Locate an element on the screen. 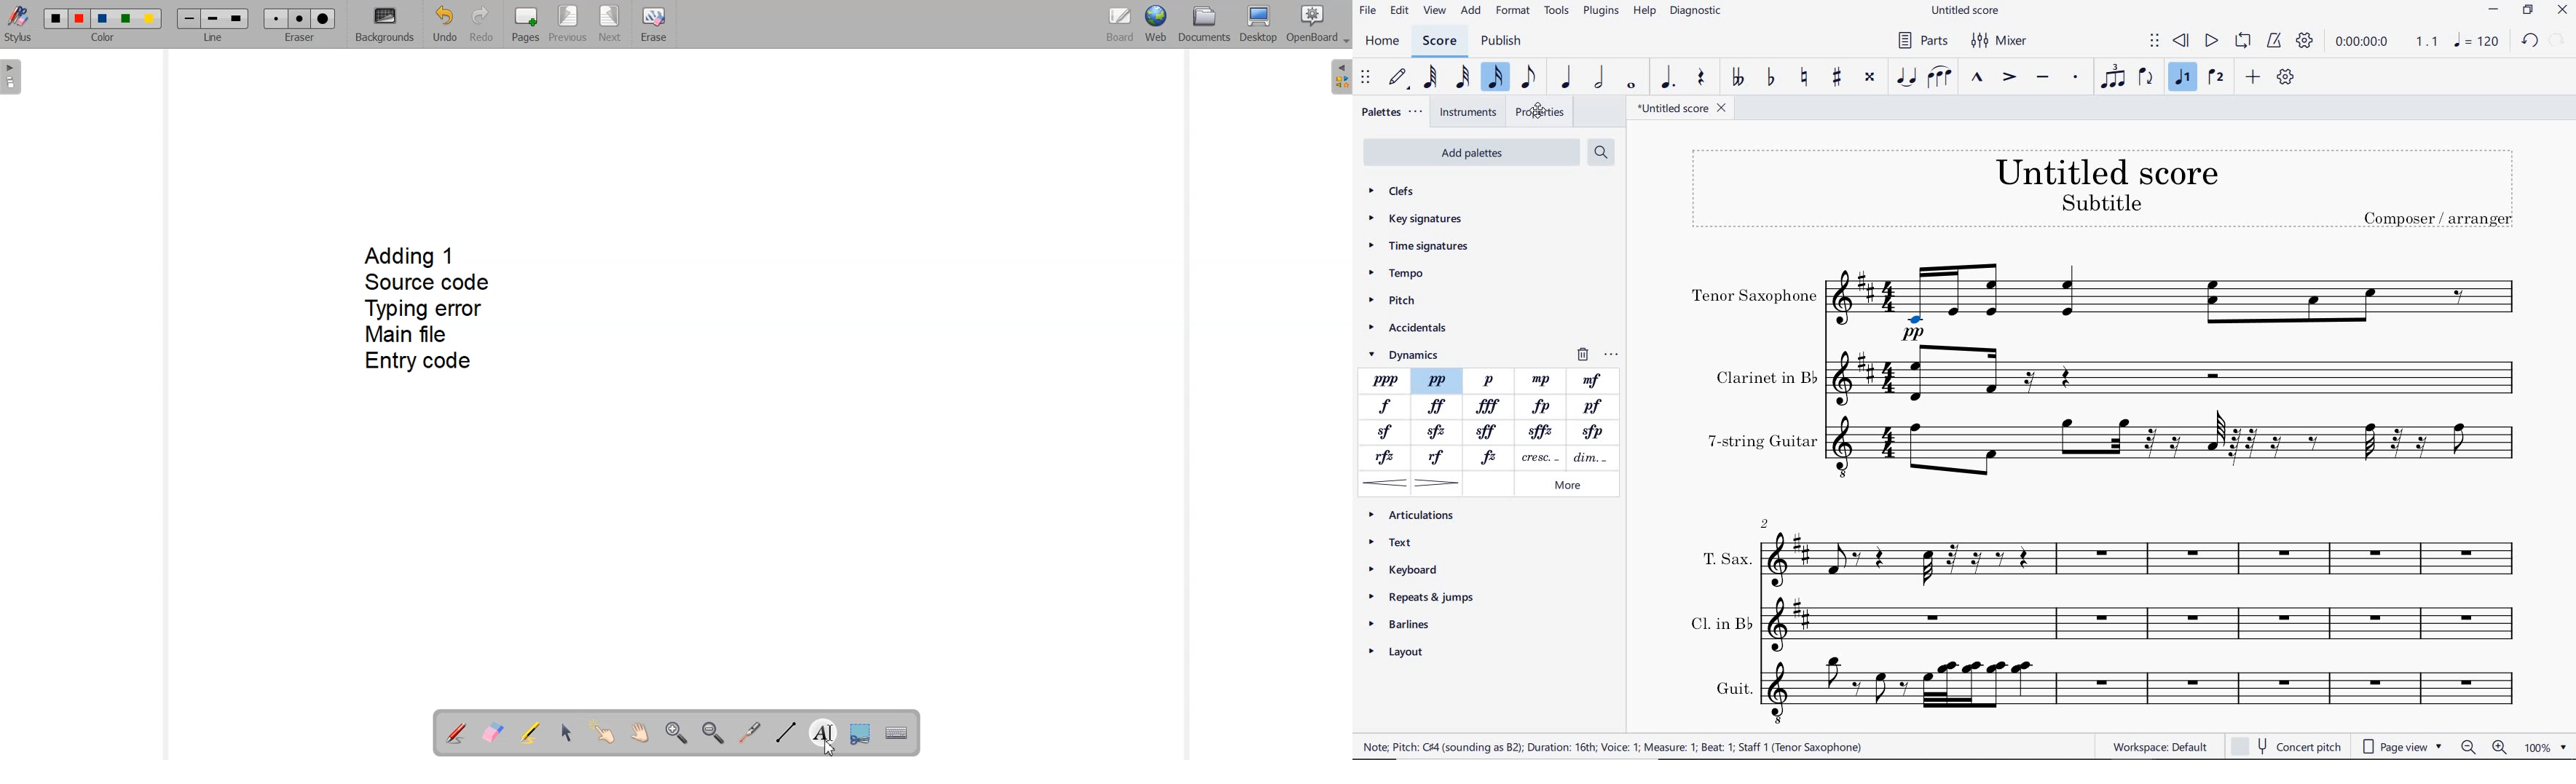  Redo is located at coordinates (480, 23).